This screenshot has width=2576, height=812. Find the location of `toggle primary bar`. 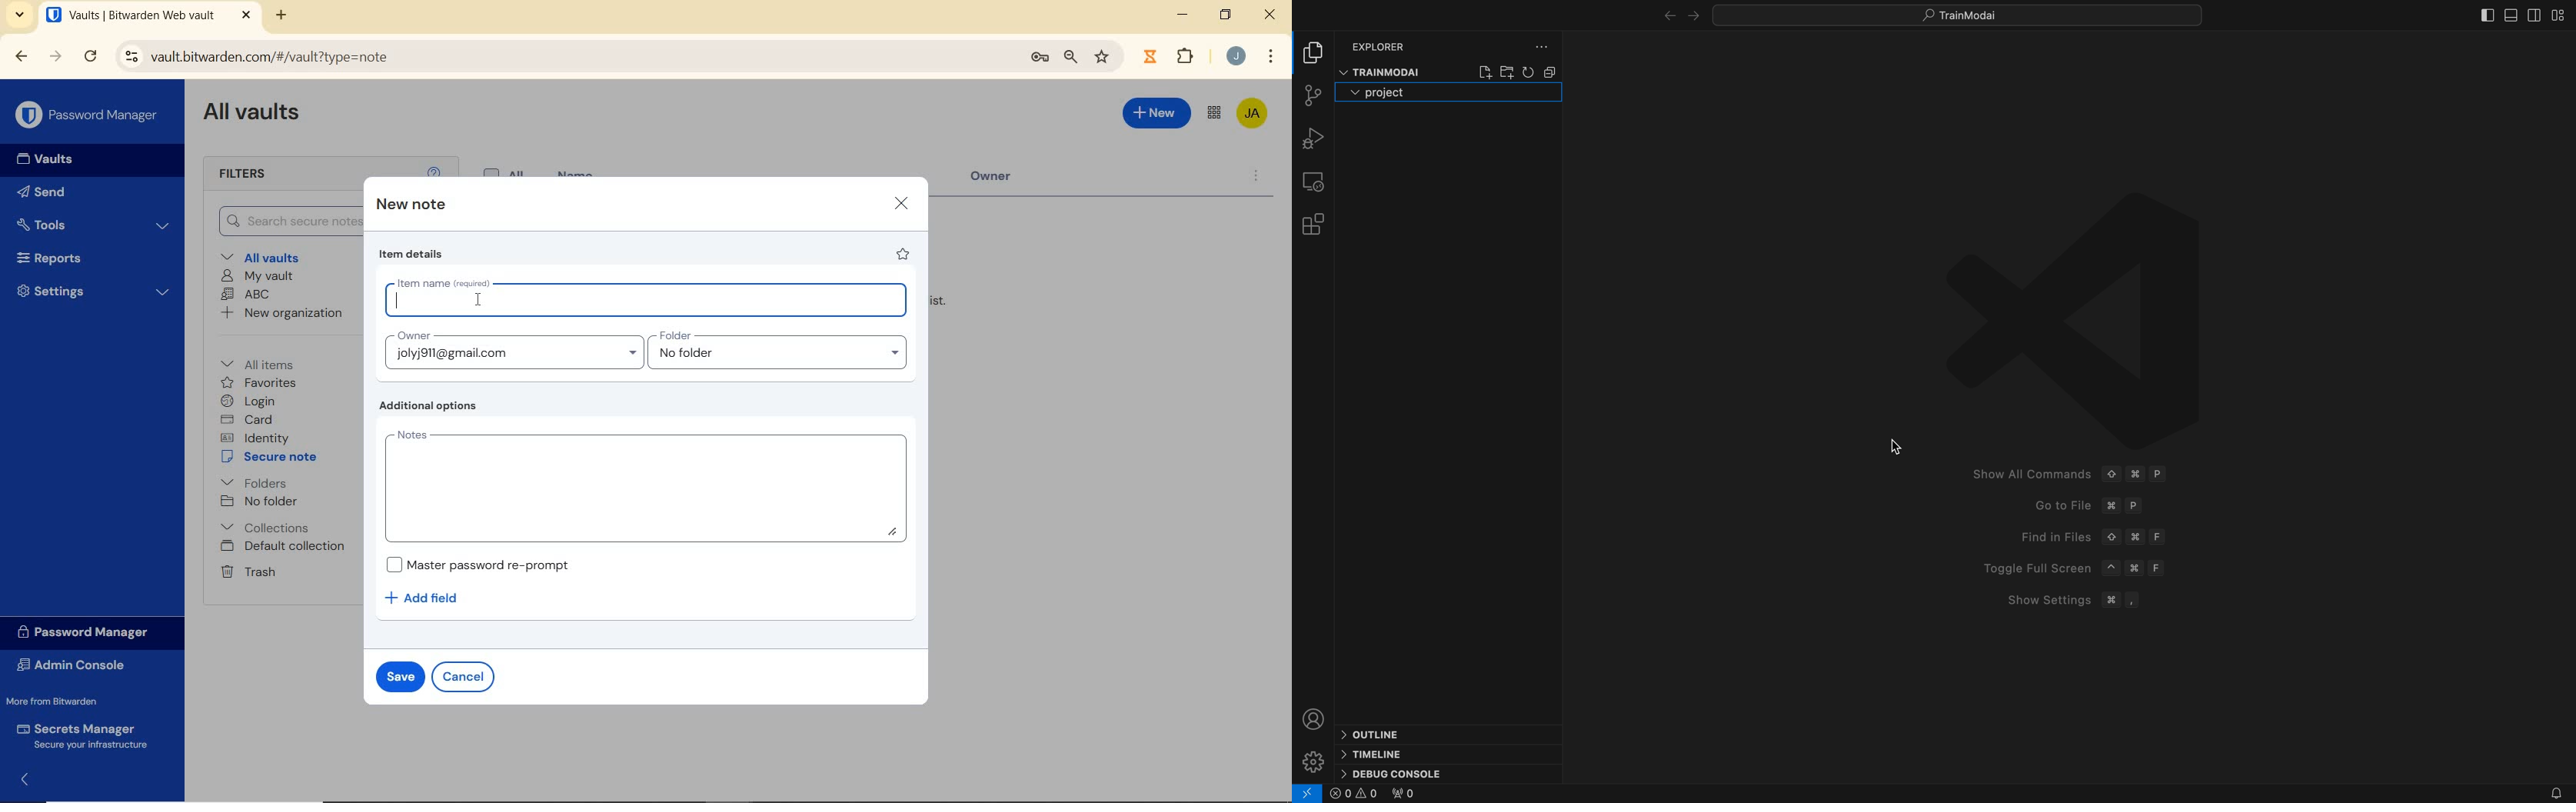

toggle primary bar is located at coordinates (2513, 17).